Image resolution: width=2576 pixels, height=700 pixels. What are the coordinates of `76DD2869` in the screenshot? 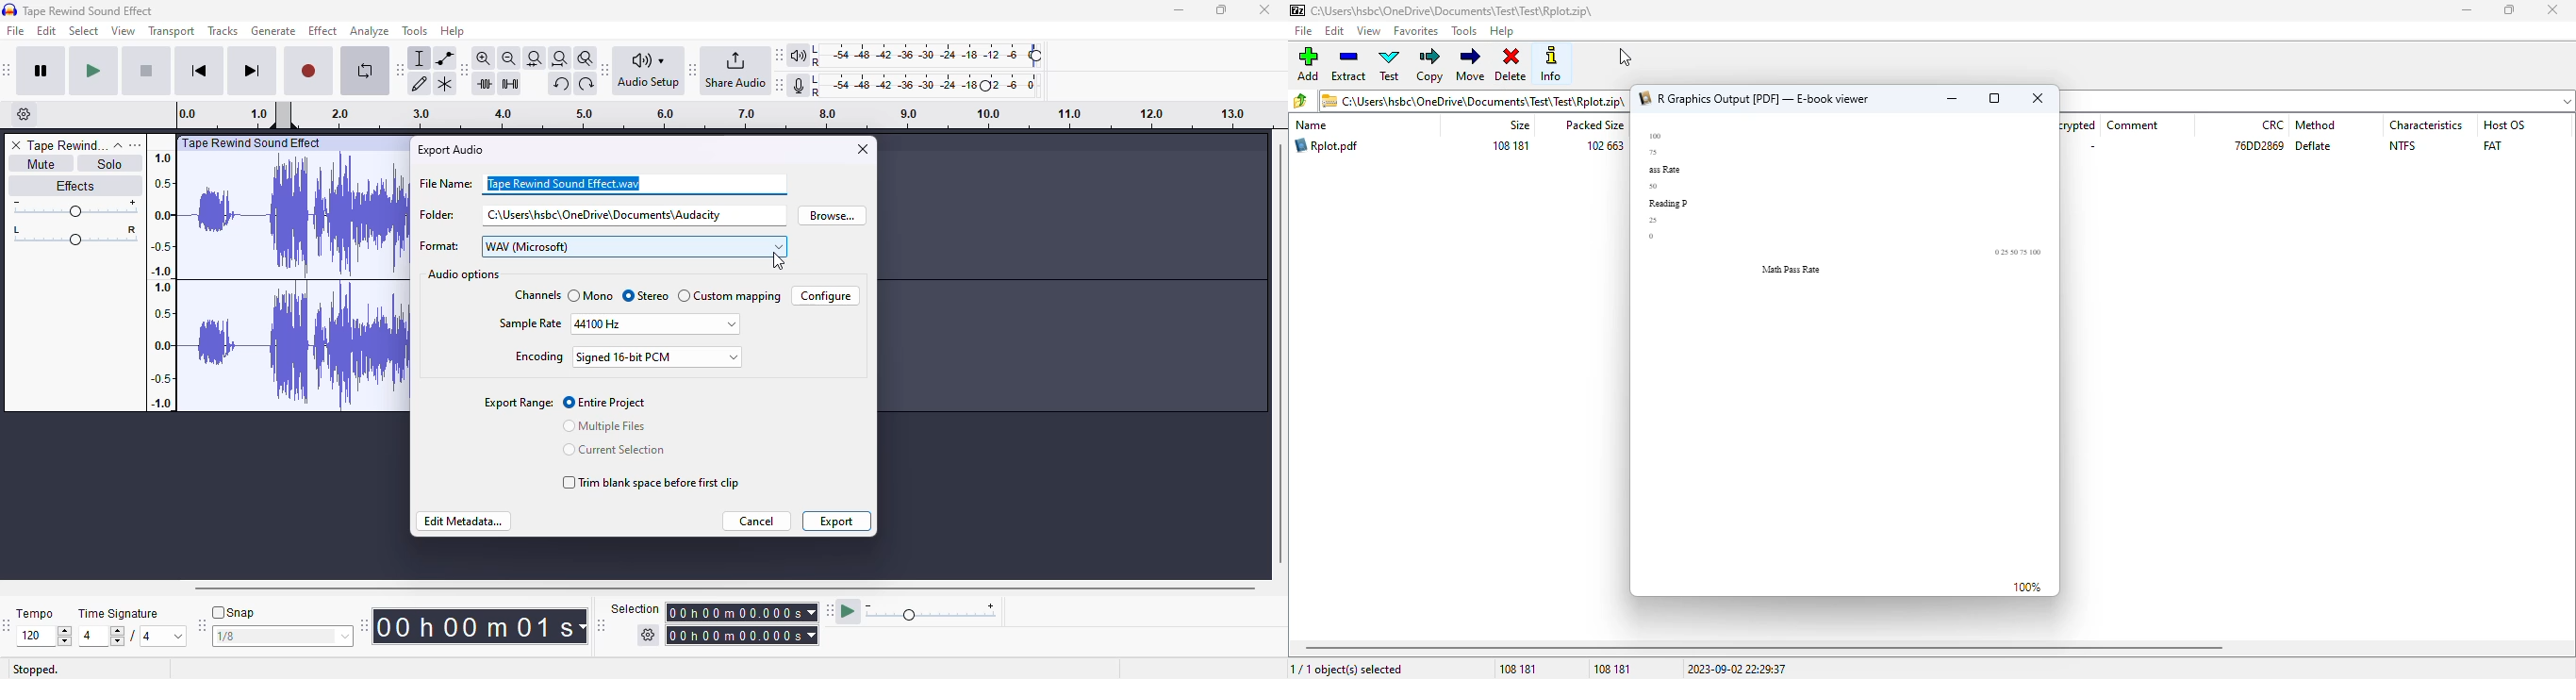 It's located at (2260, 146).